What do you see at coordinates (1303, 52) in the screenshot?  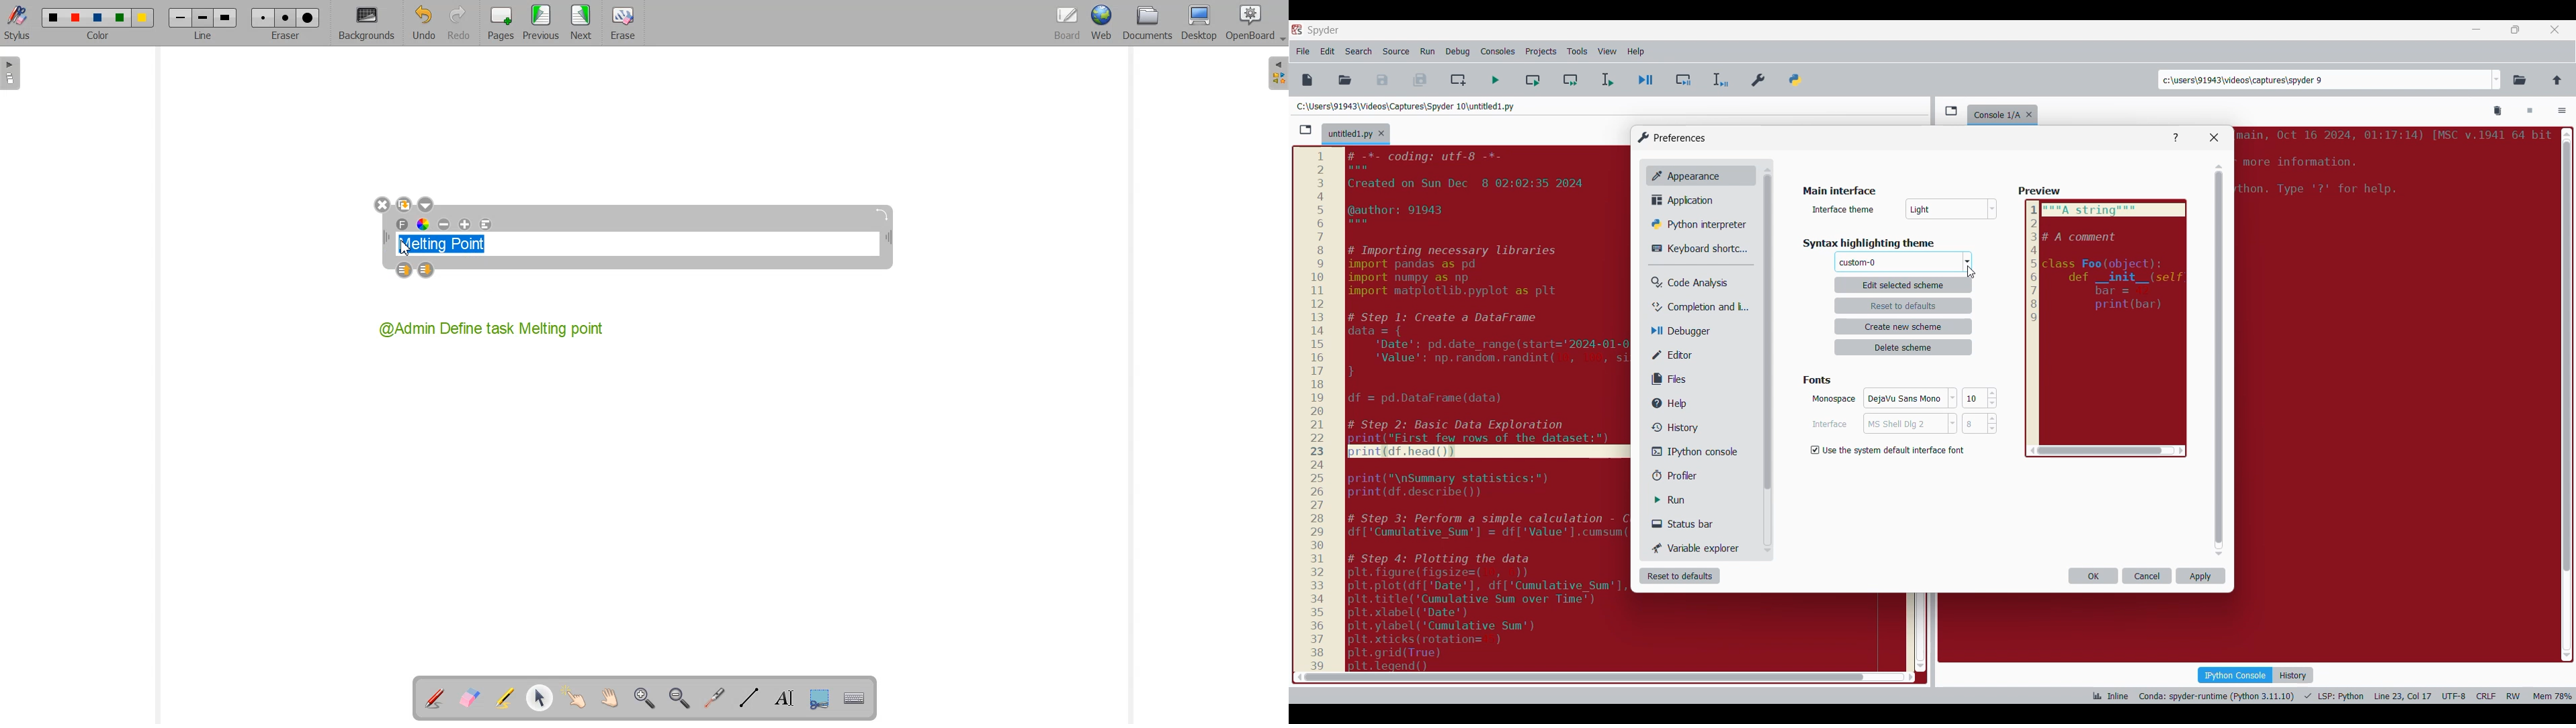 I see `File menu ` at bounding box center [1303, 52].